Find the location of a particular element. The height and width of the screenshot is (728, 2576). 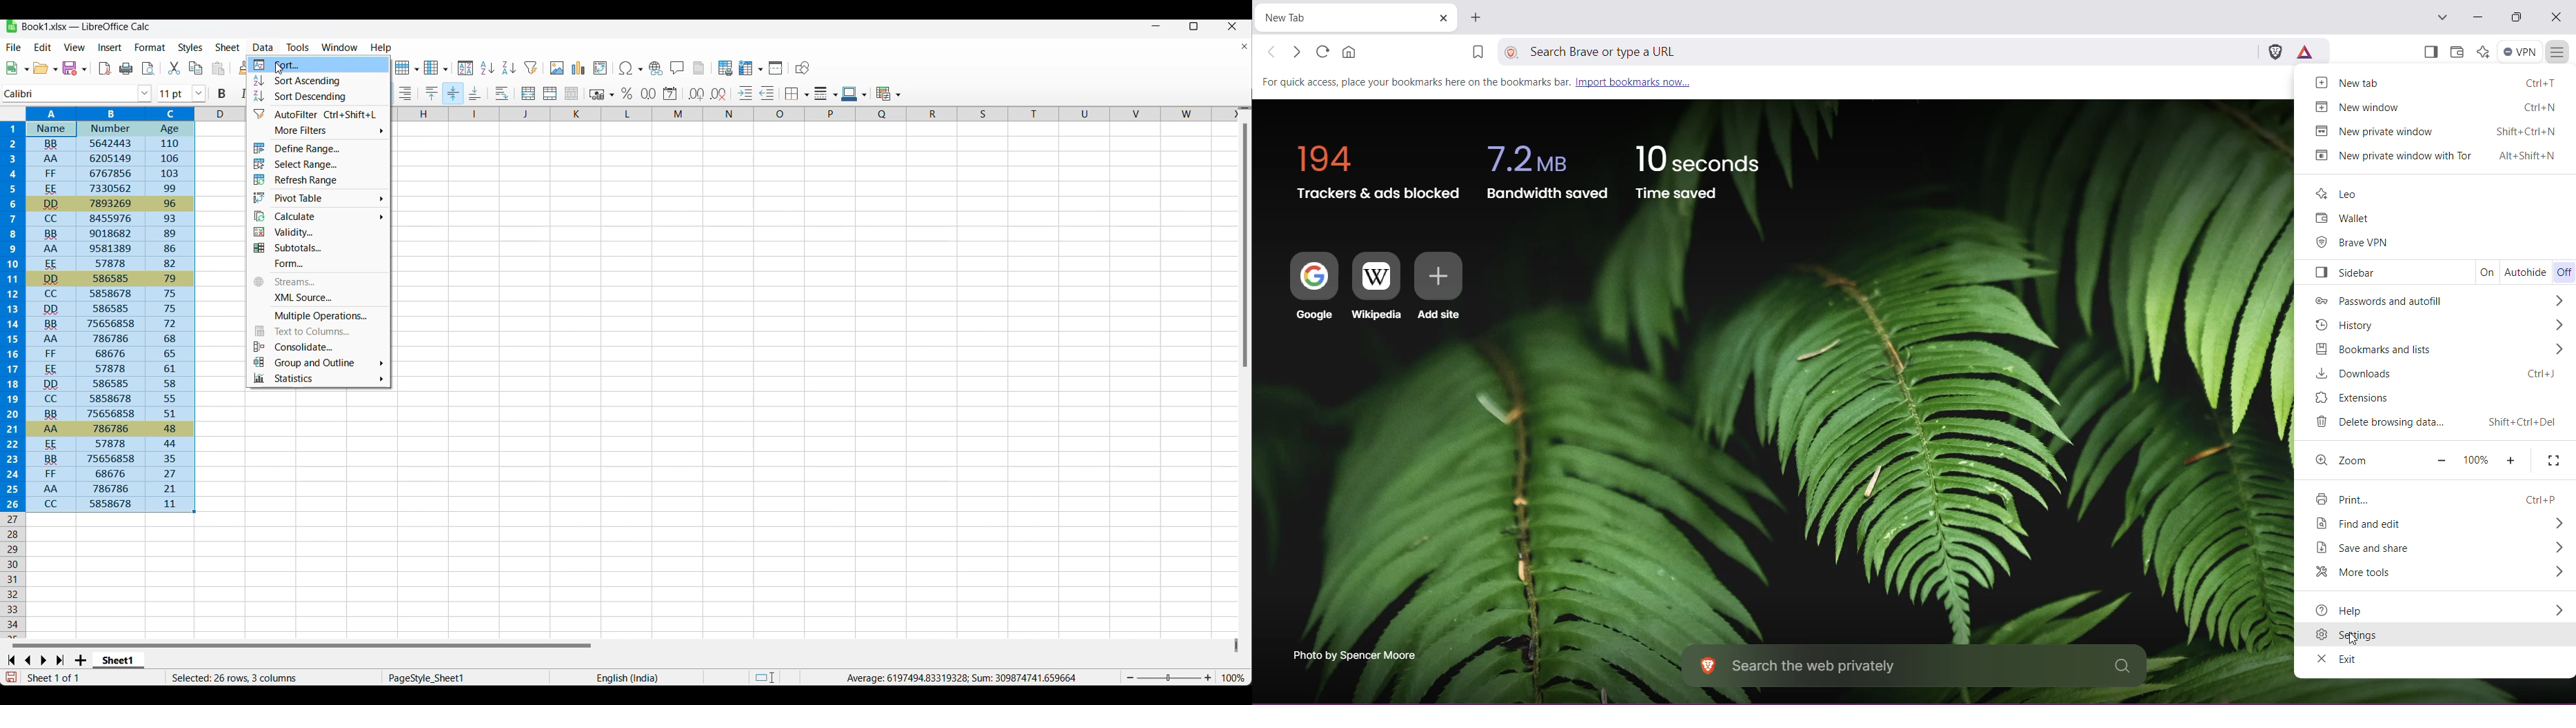

Define range is located at coordinates (318, 148).